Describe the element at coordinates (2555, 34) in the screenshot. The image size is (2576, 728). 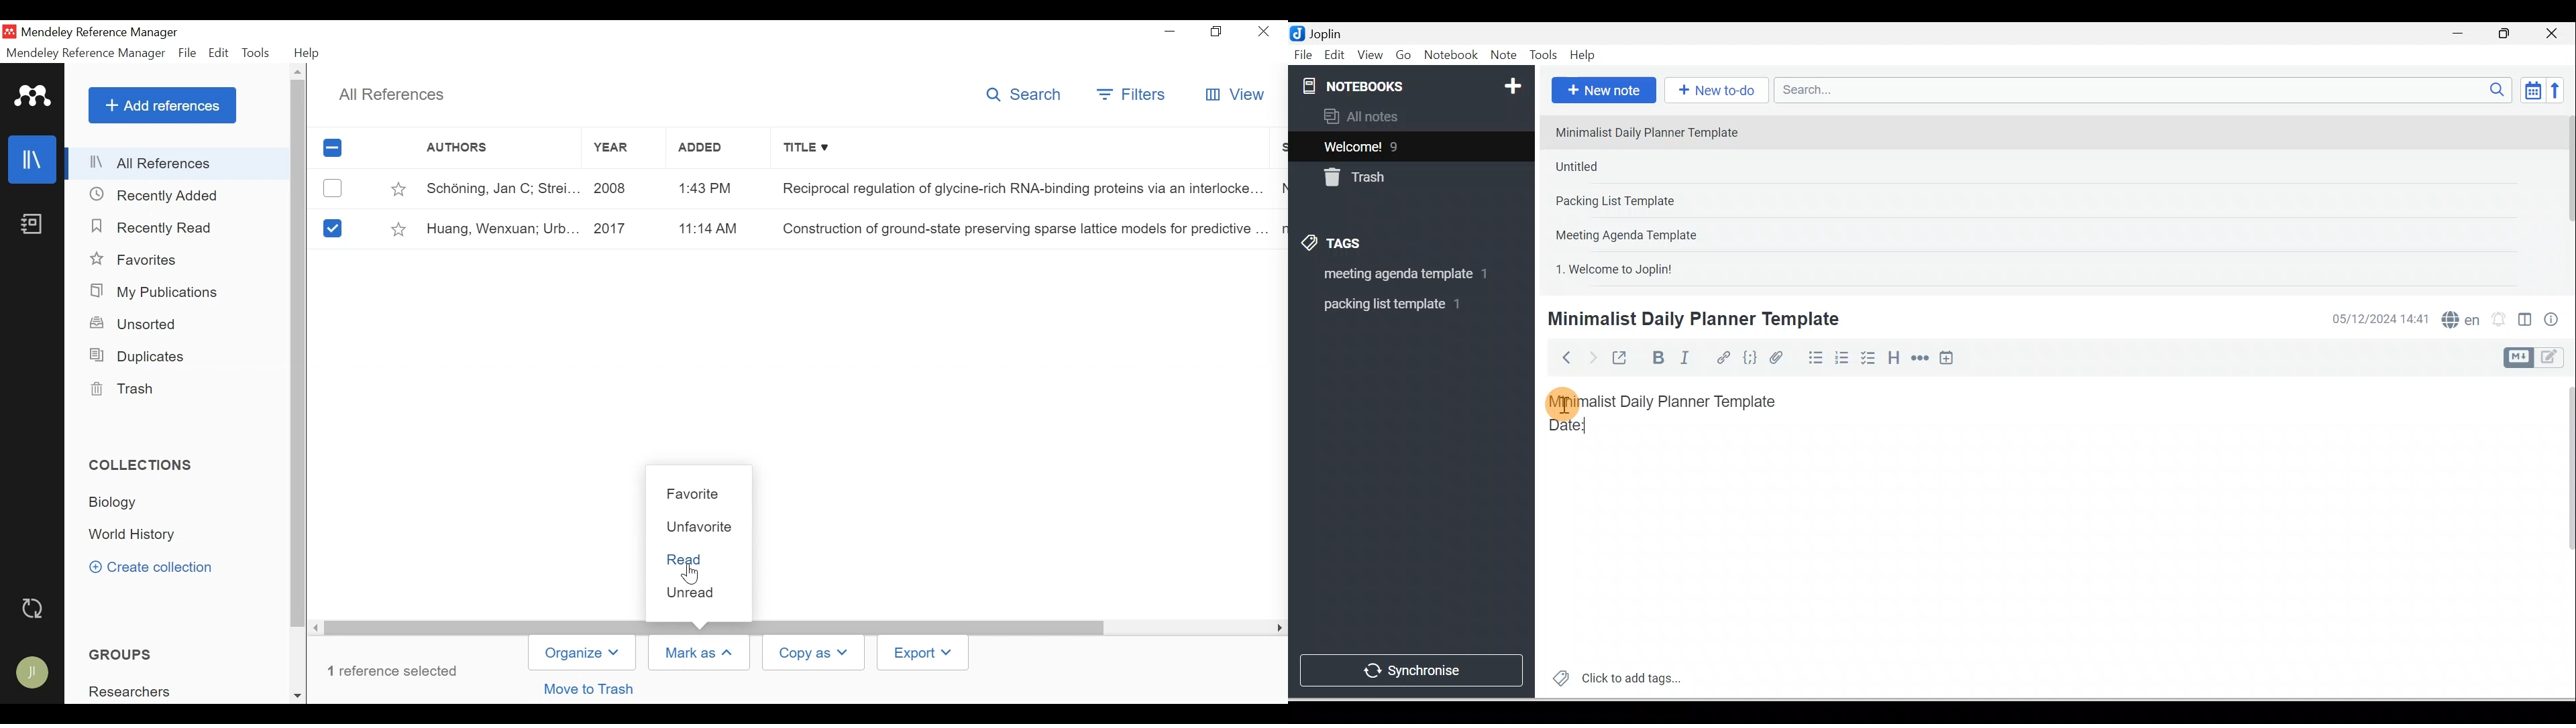
I see `Close` at that location.